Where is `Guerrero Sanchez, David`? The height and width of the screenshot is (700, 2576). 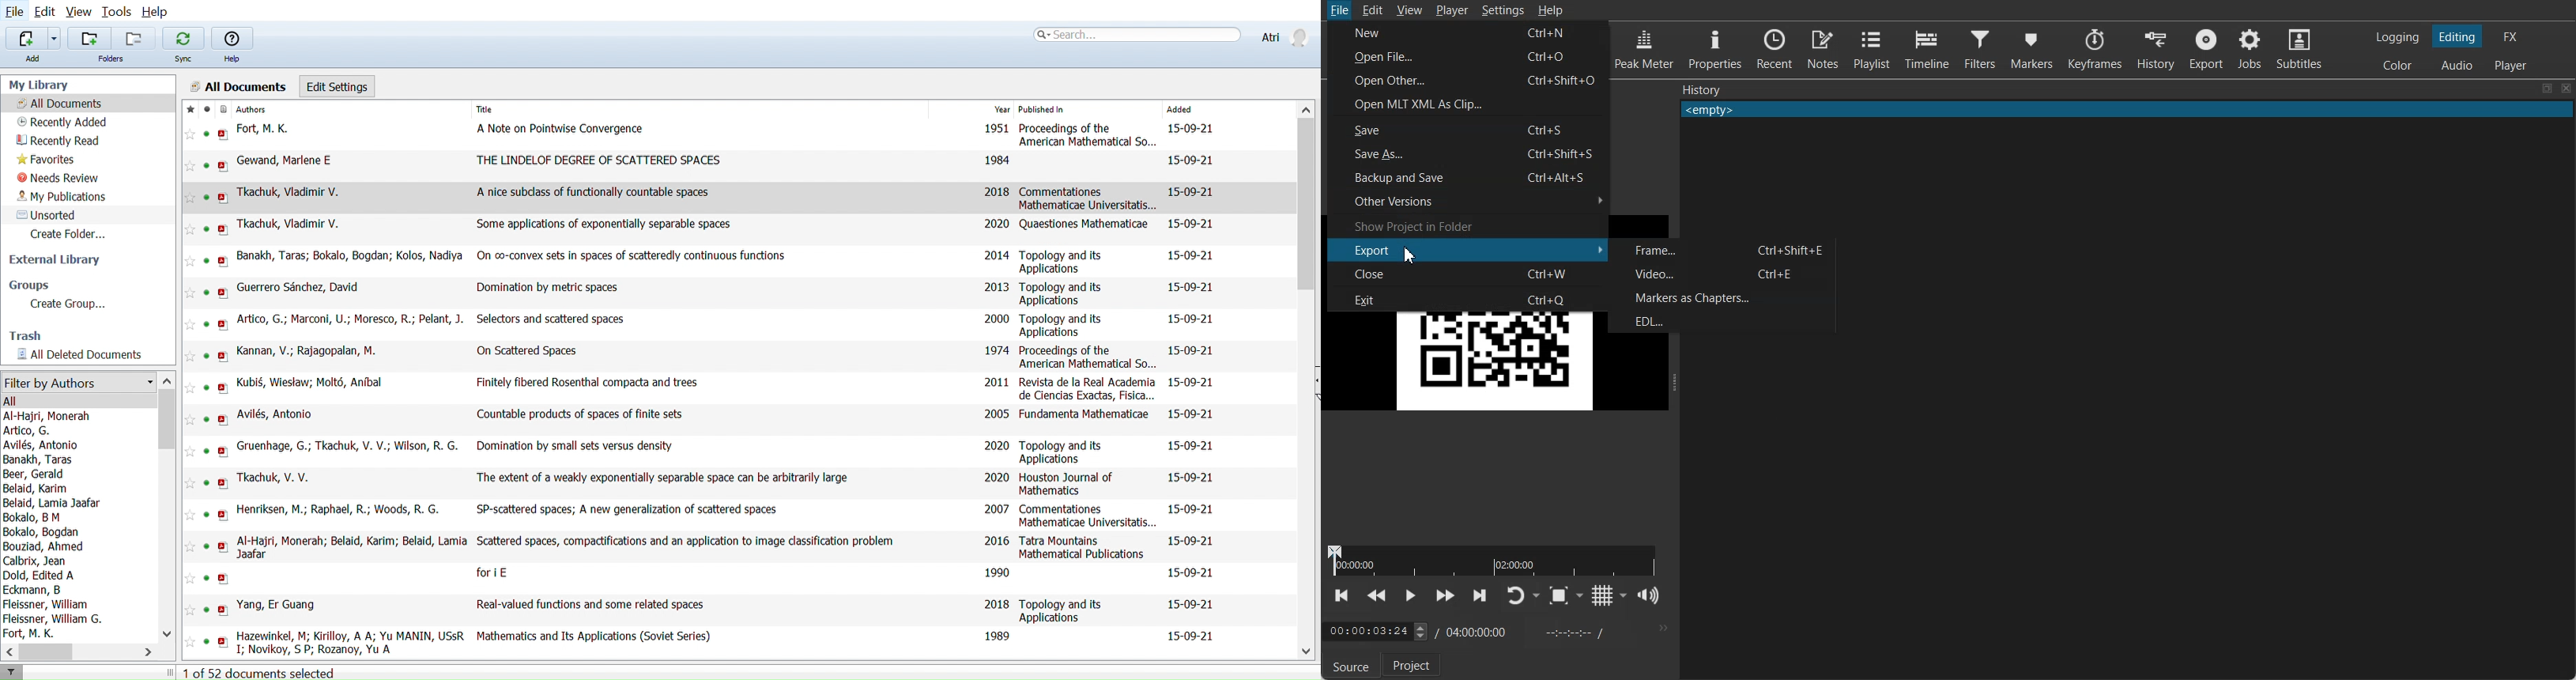 Guerrero Sanchez, David is located at coordinates (301, 288).